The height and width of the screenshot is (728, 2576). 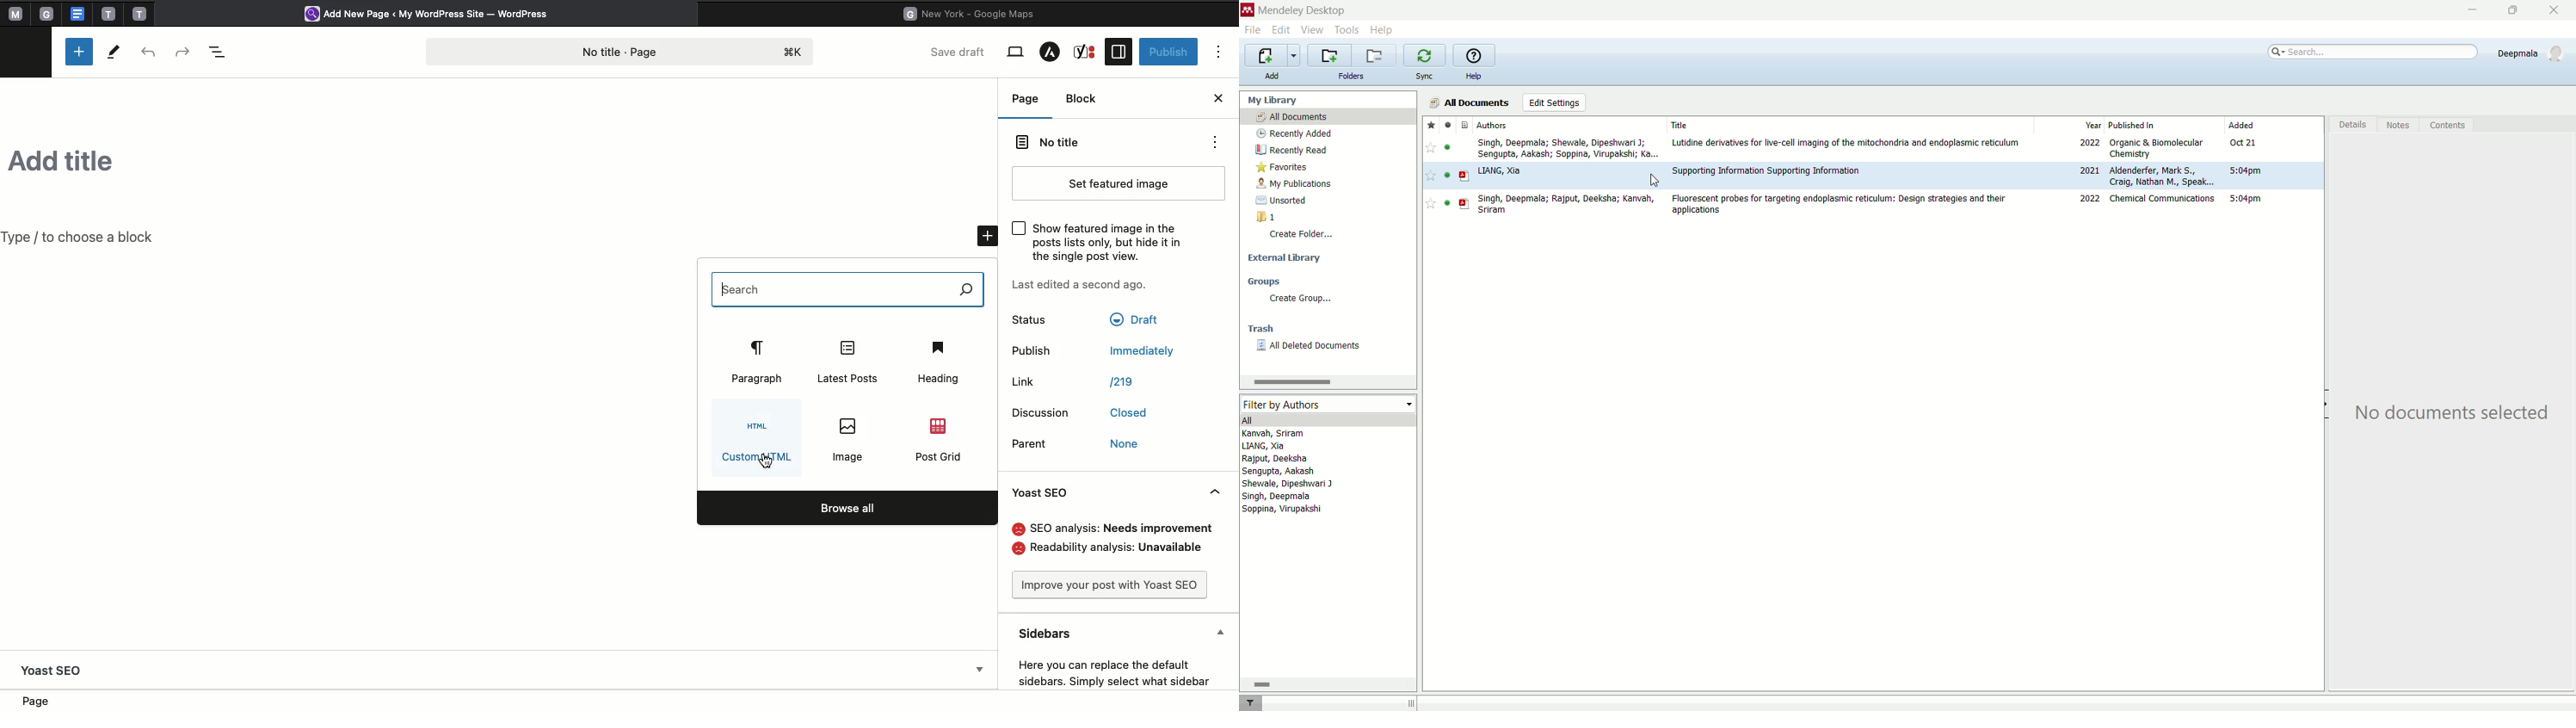 What do you see at coordinates (1251, 703) in the screenshot?
I see `filter` at bounding box center [1251, 703].